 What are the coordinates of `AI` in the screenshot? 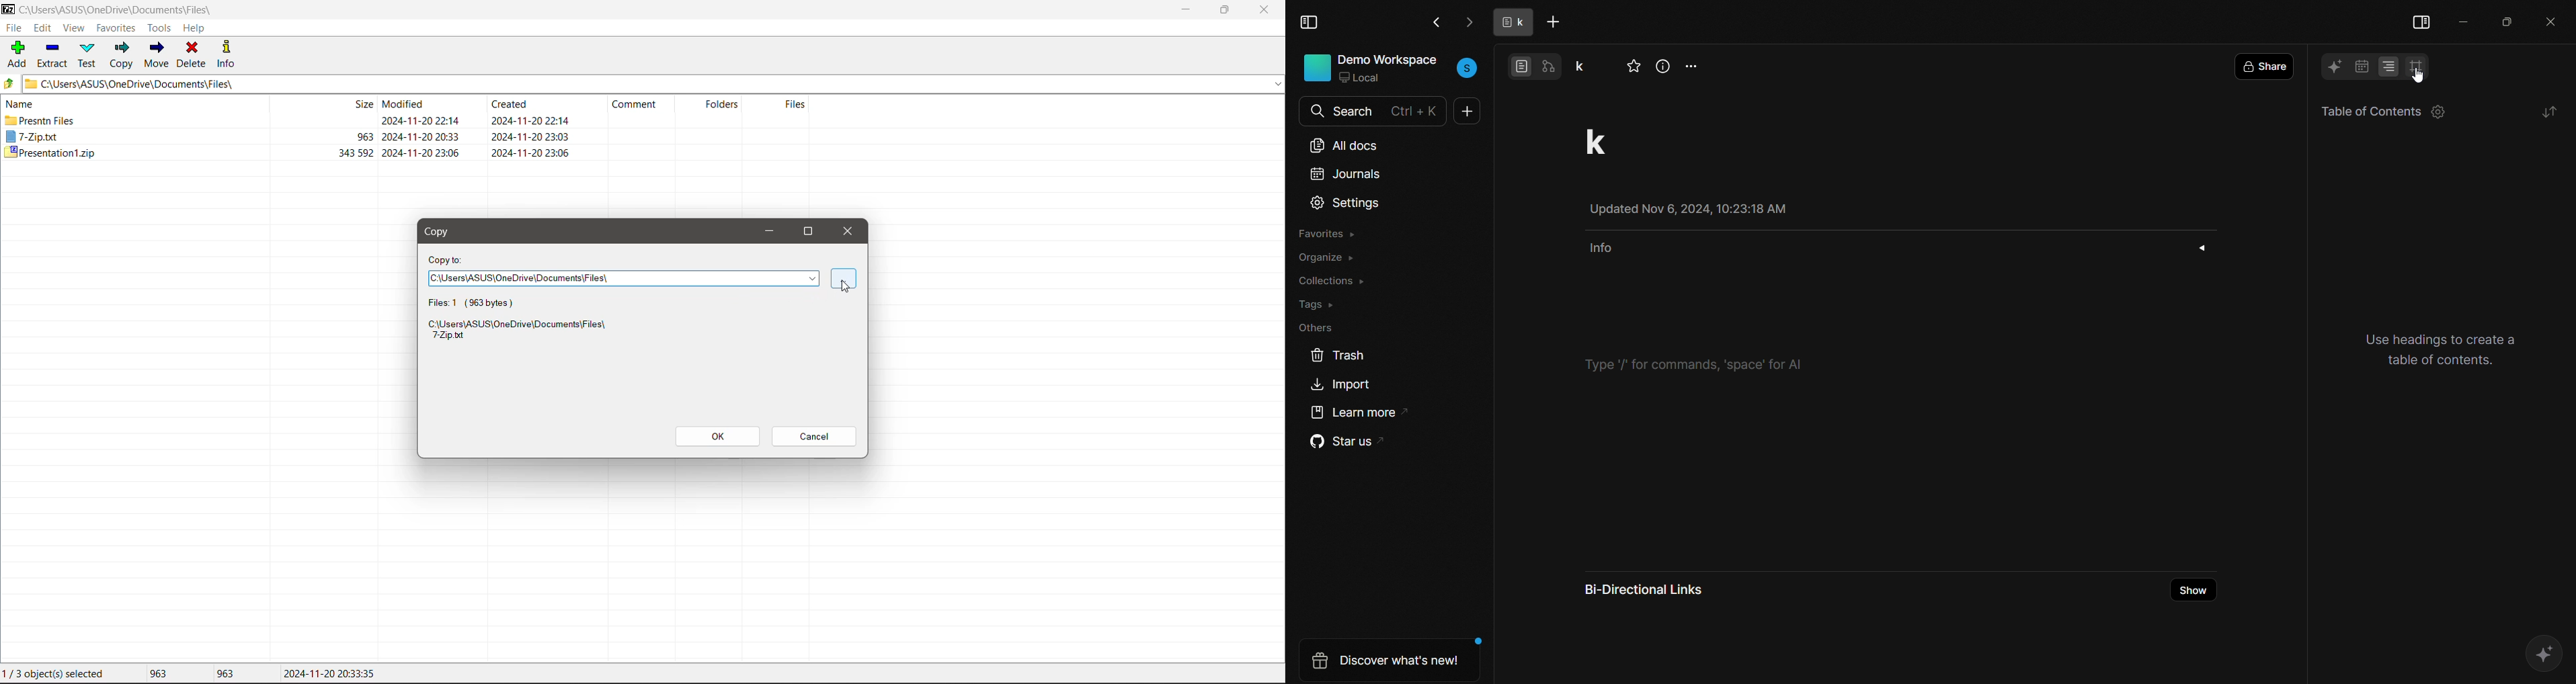 It's located at (2539, 653).